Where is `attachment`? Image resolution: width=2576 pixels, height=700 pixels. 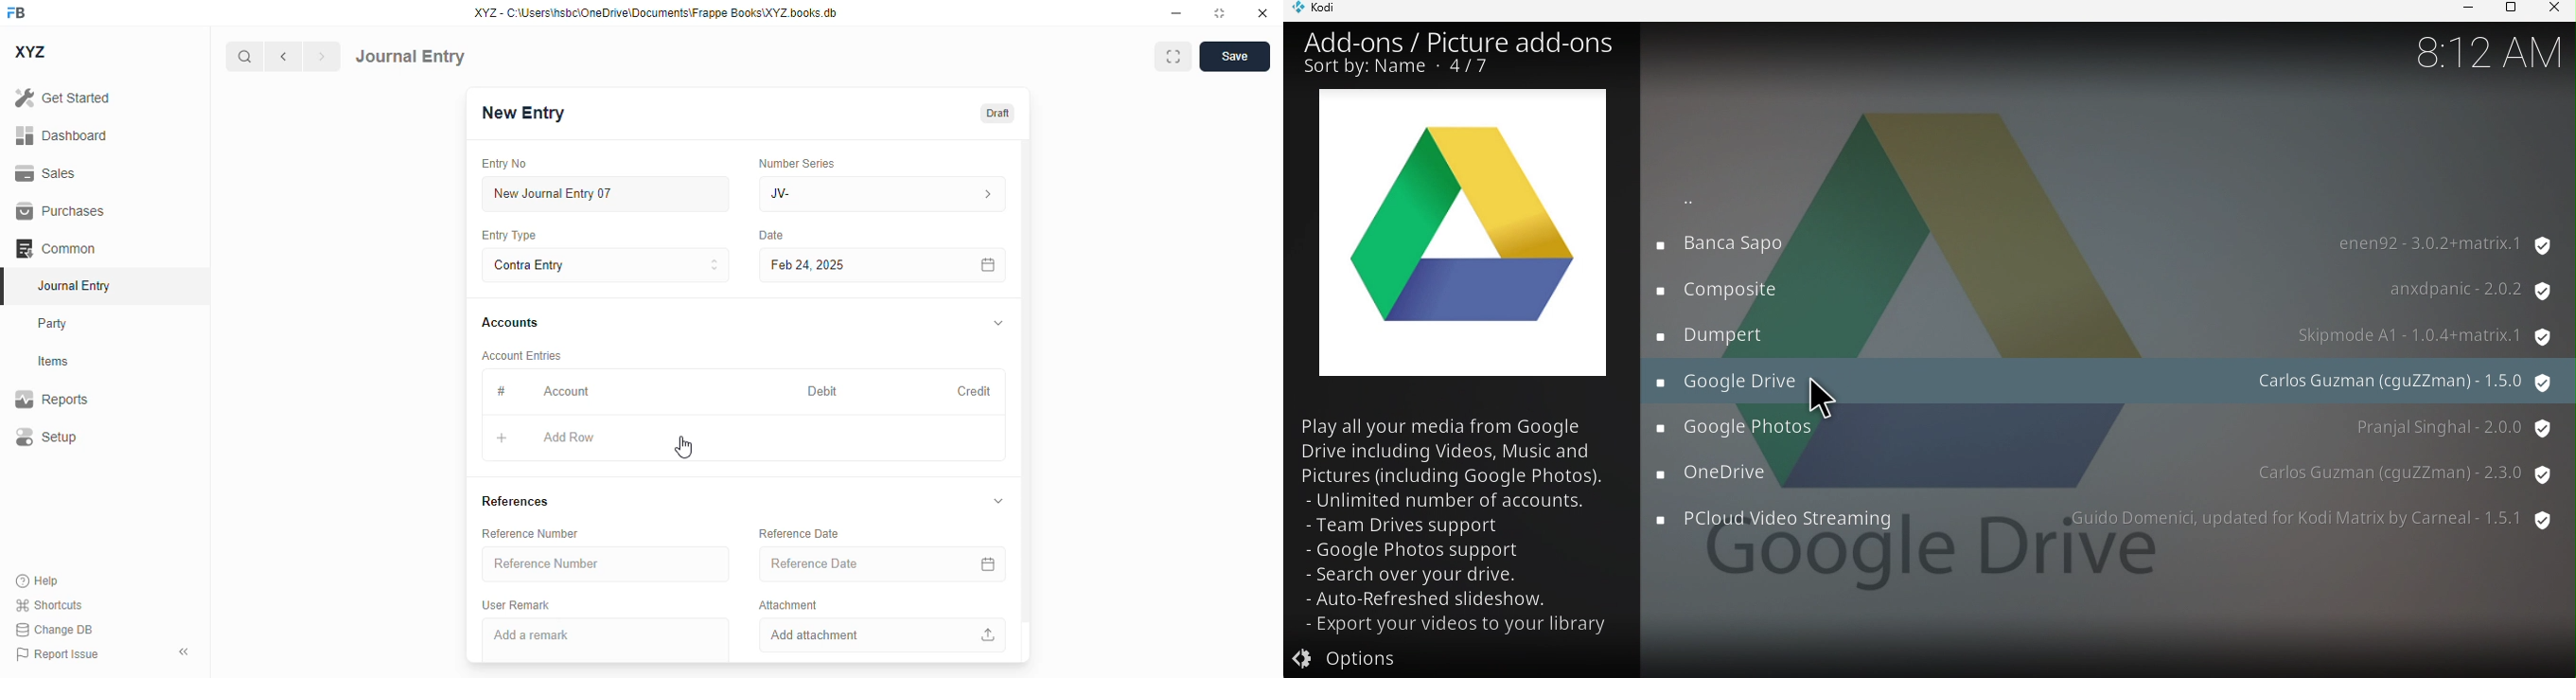 attachment is located at coordinates (789, 605).